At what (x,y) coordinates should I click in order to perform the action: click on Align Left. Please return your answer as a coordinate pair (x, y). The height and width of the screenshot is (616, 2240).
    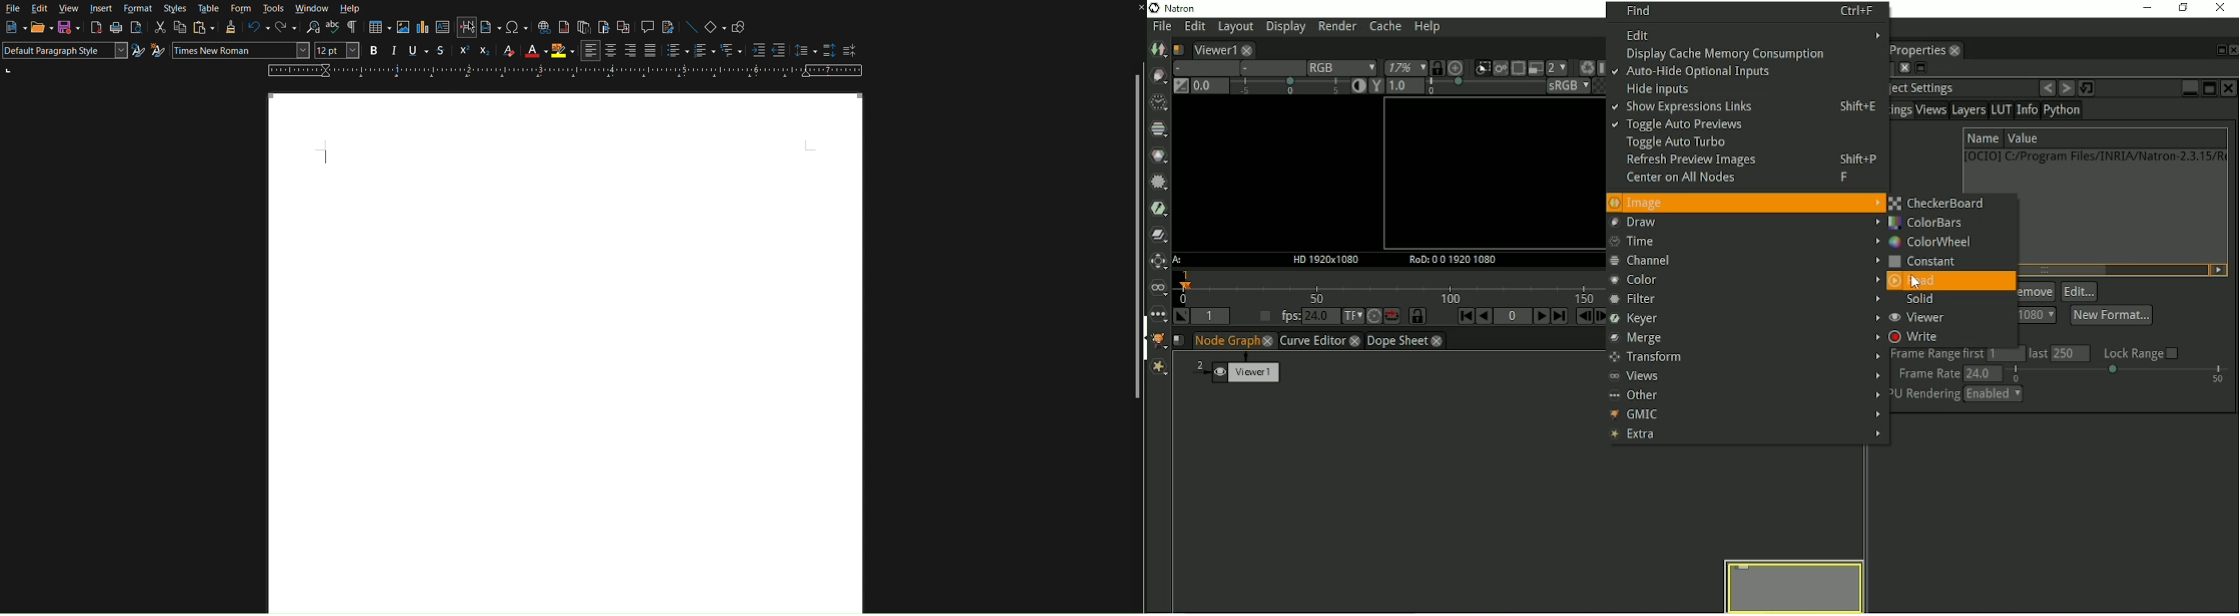
    Looking at the image, I should click on (591, 51).